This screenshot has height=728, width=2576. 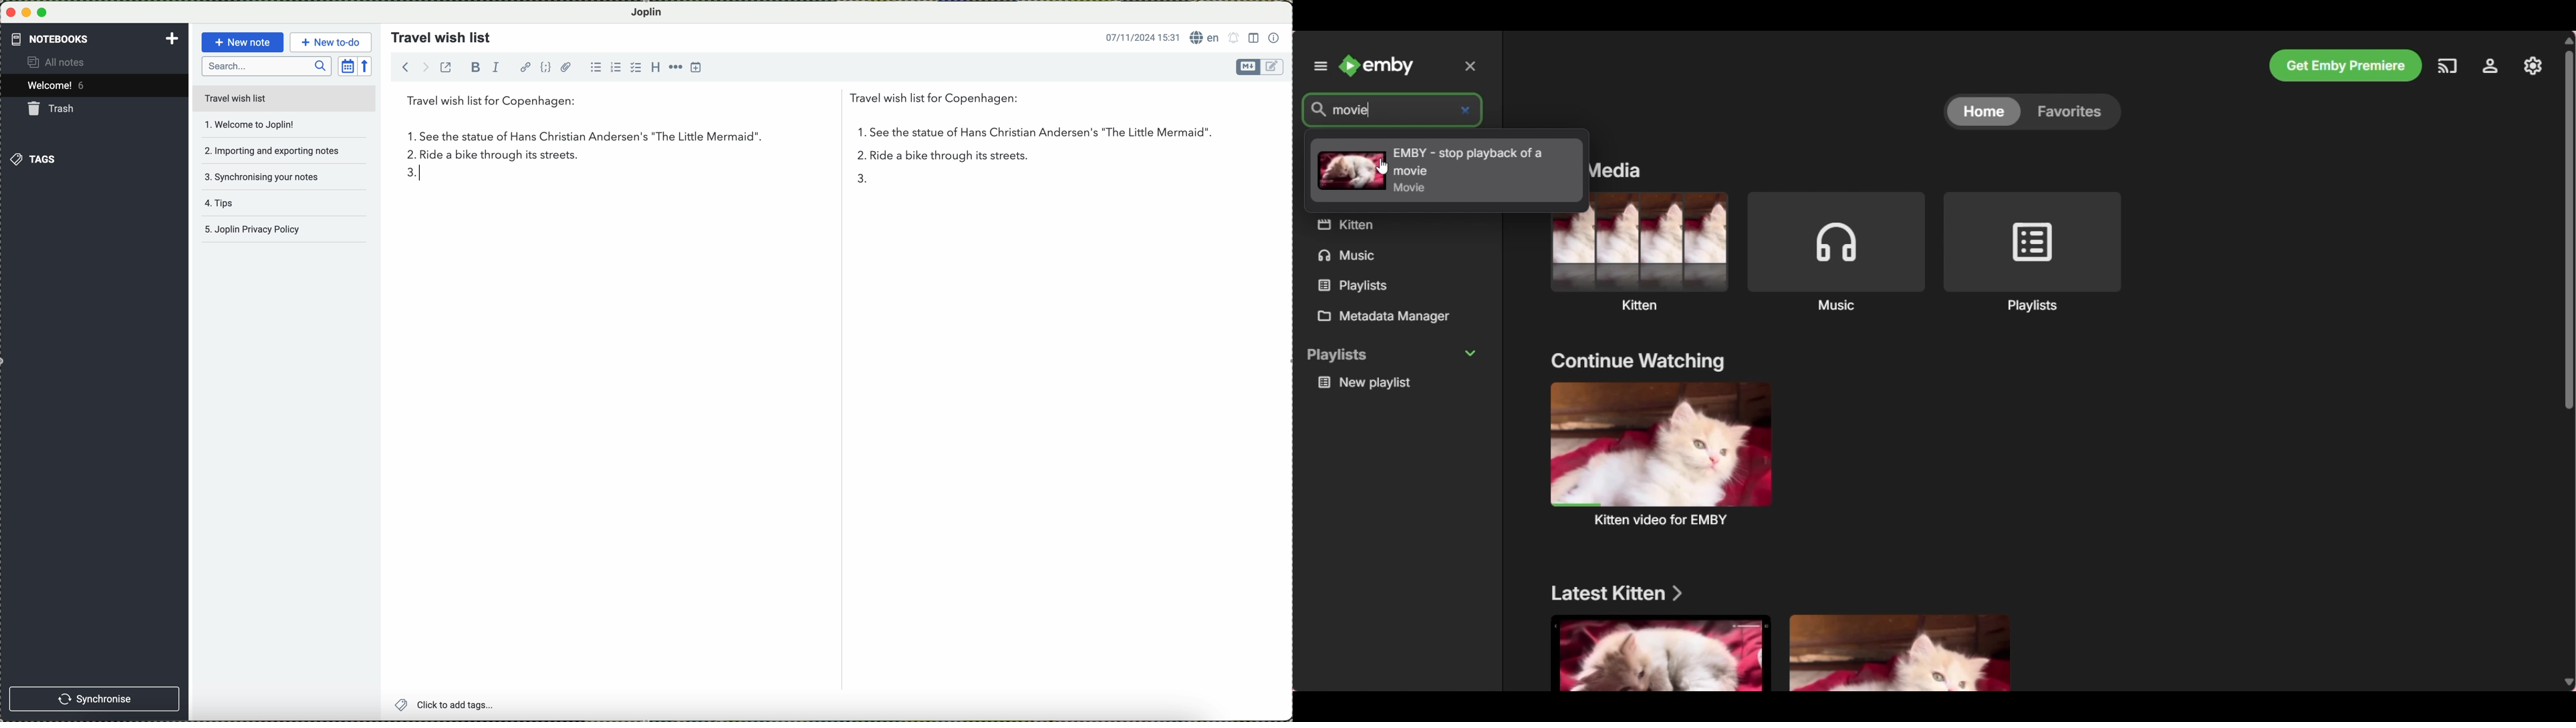 What do you see at coordinates (59, 87) in the screenshot?
I see `welcome 5` at bounding box center [59, 87].